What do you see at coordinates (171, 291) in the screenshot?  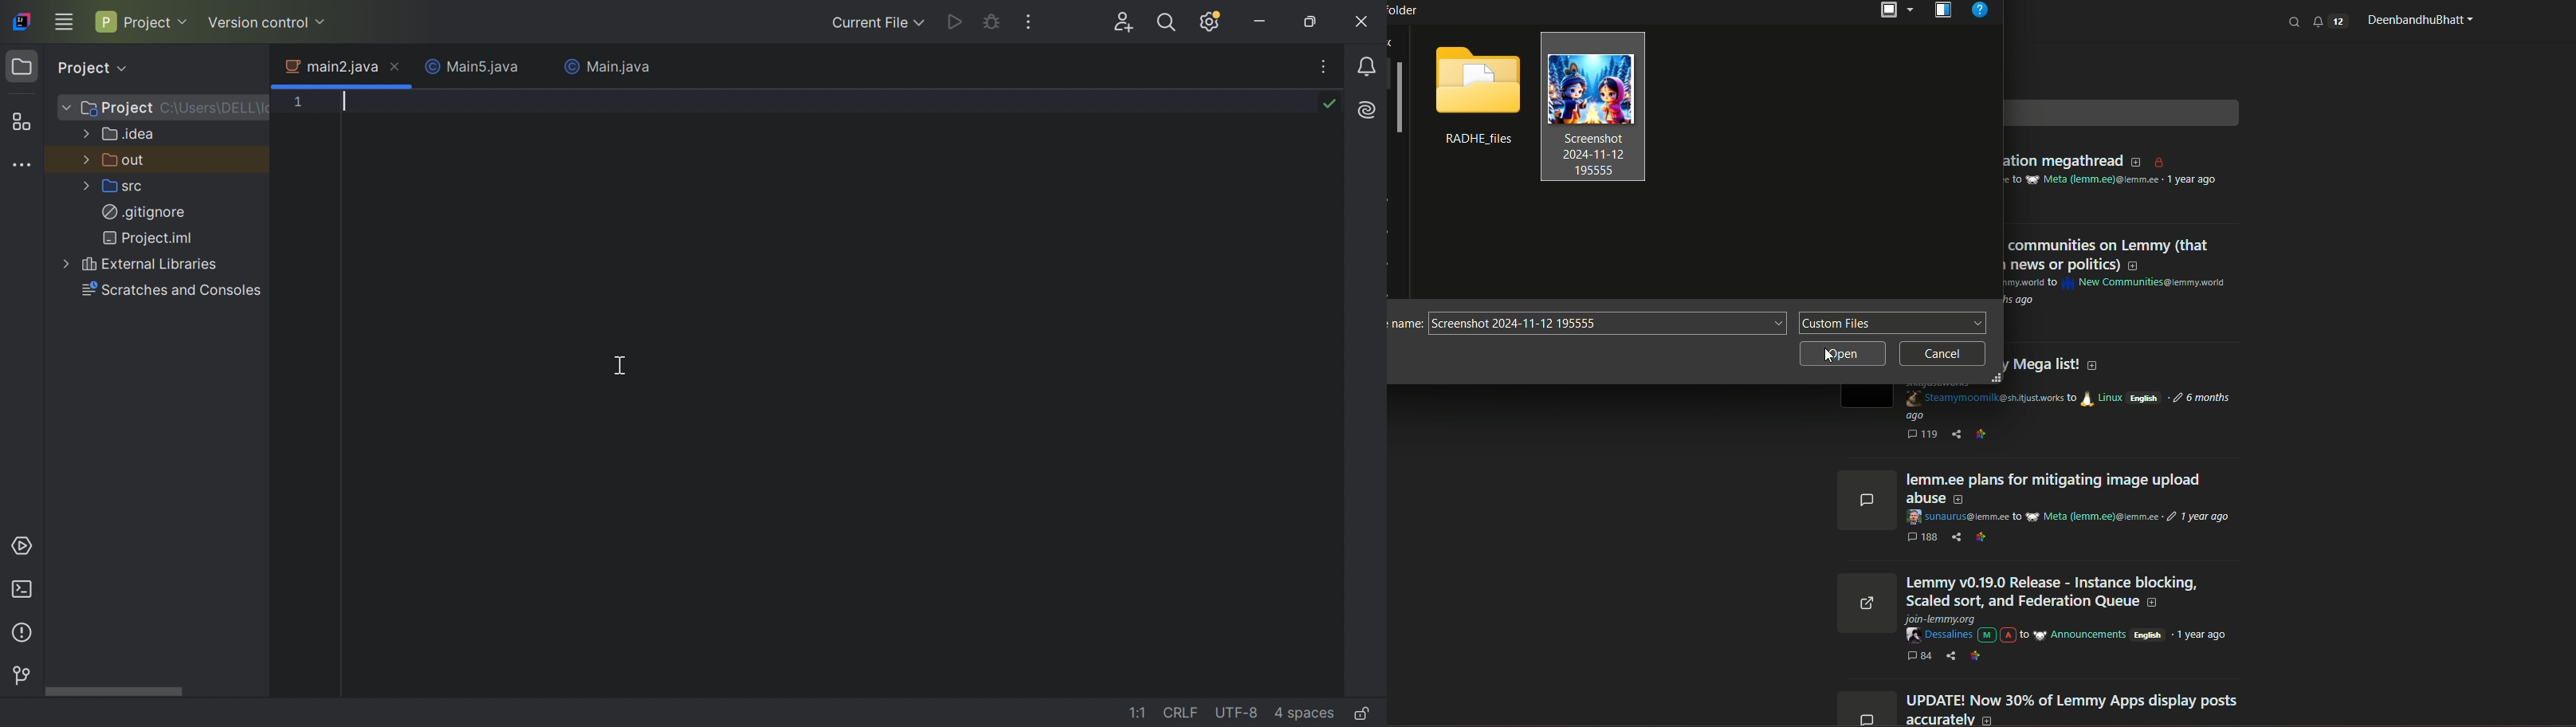 I see `Scratches and consoles` at bounding box center [171, 291].